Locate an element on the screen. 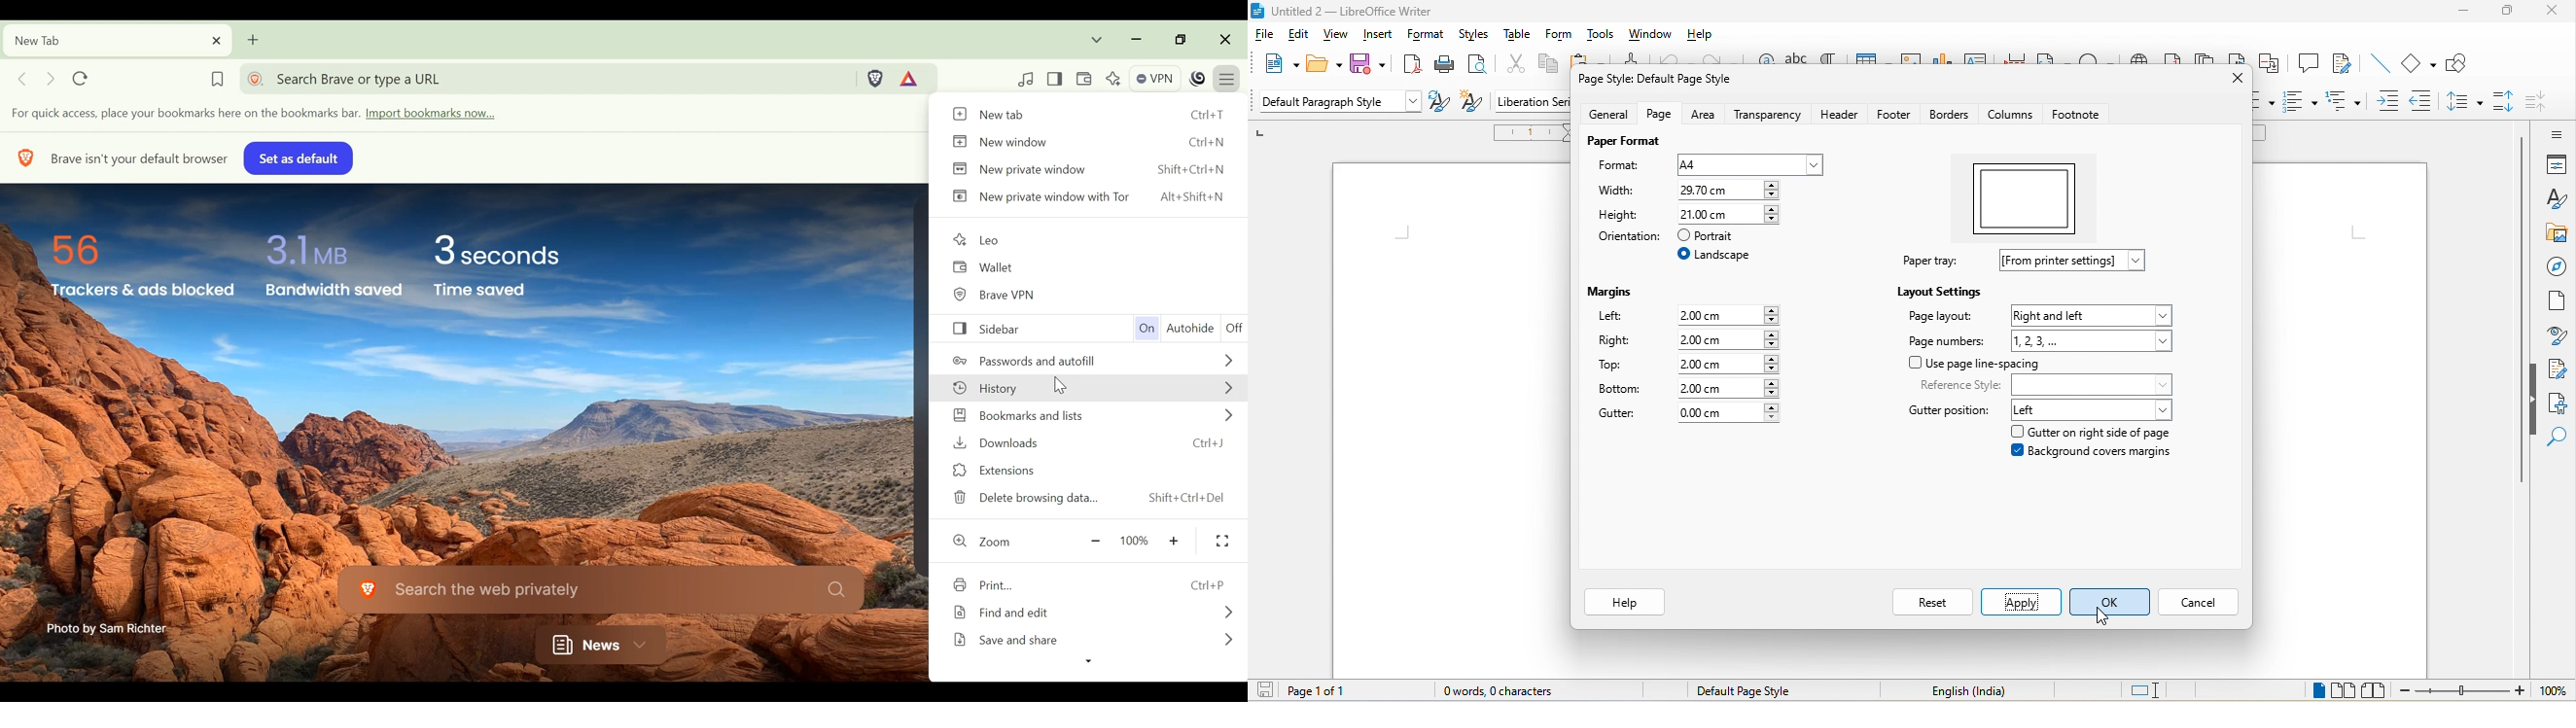 The image size is (2576, 728). form is located at coordinates (1562, 37).